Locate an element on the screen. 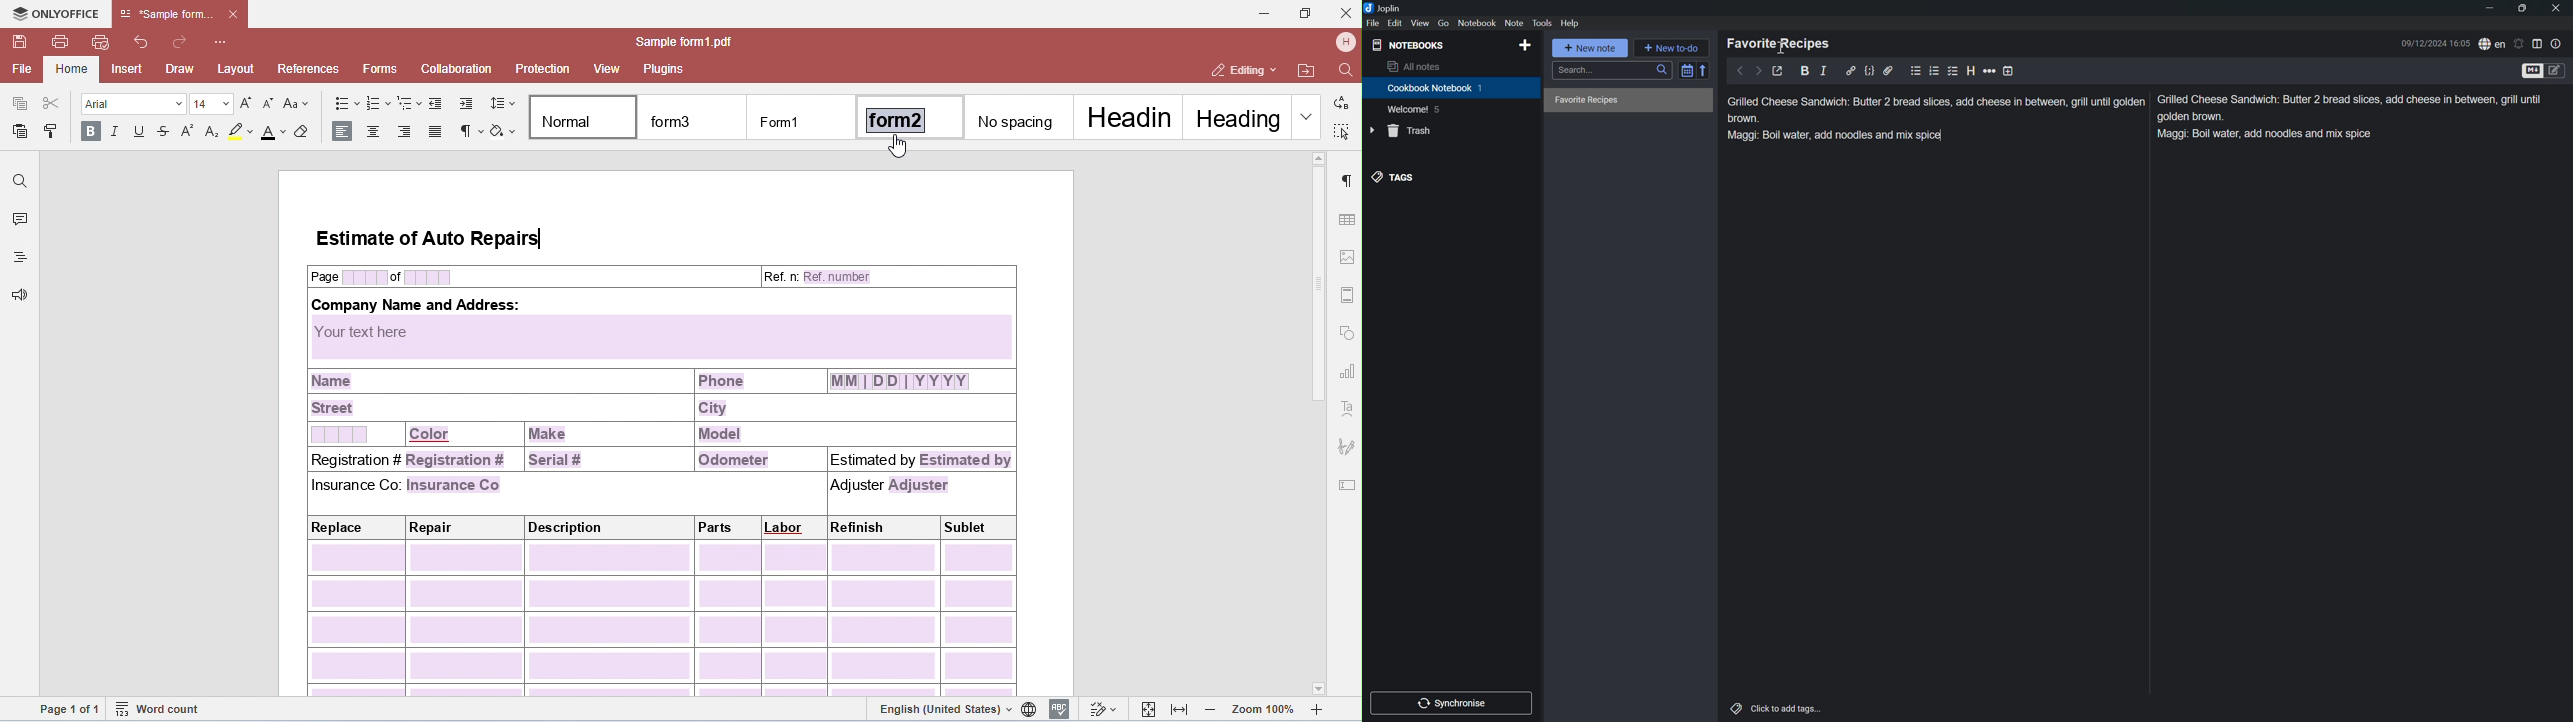 The image size is (2576, 728). Bold is located at coordinates (1806, 69).